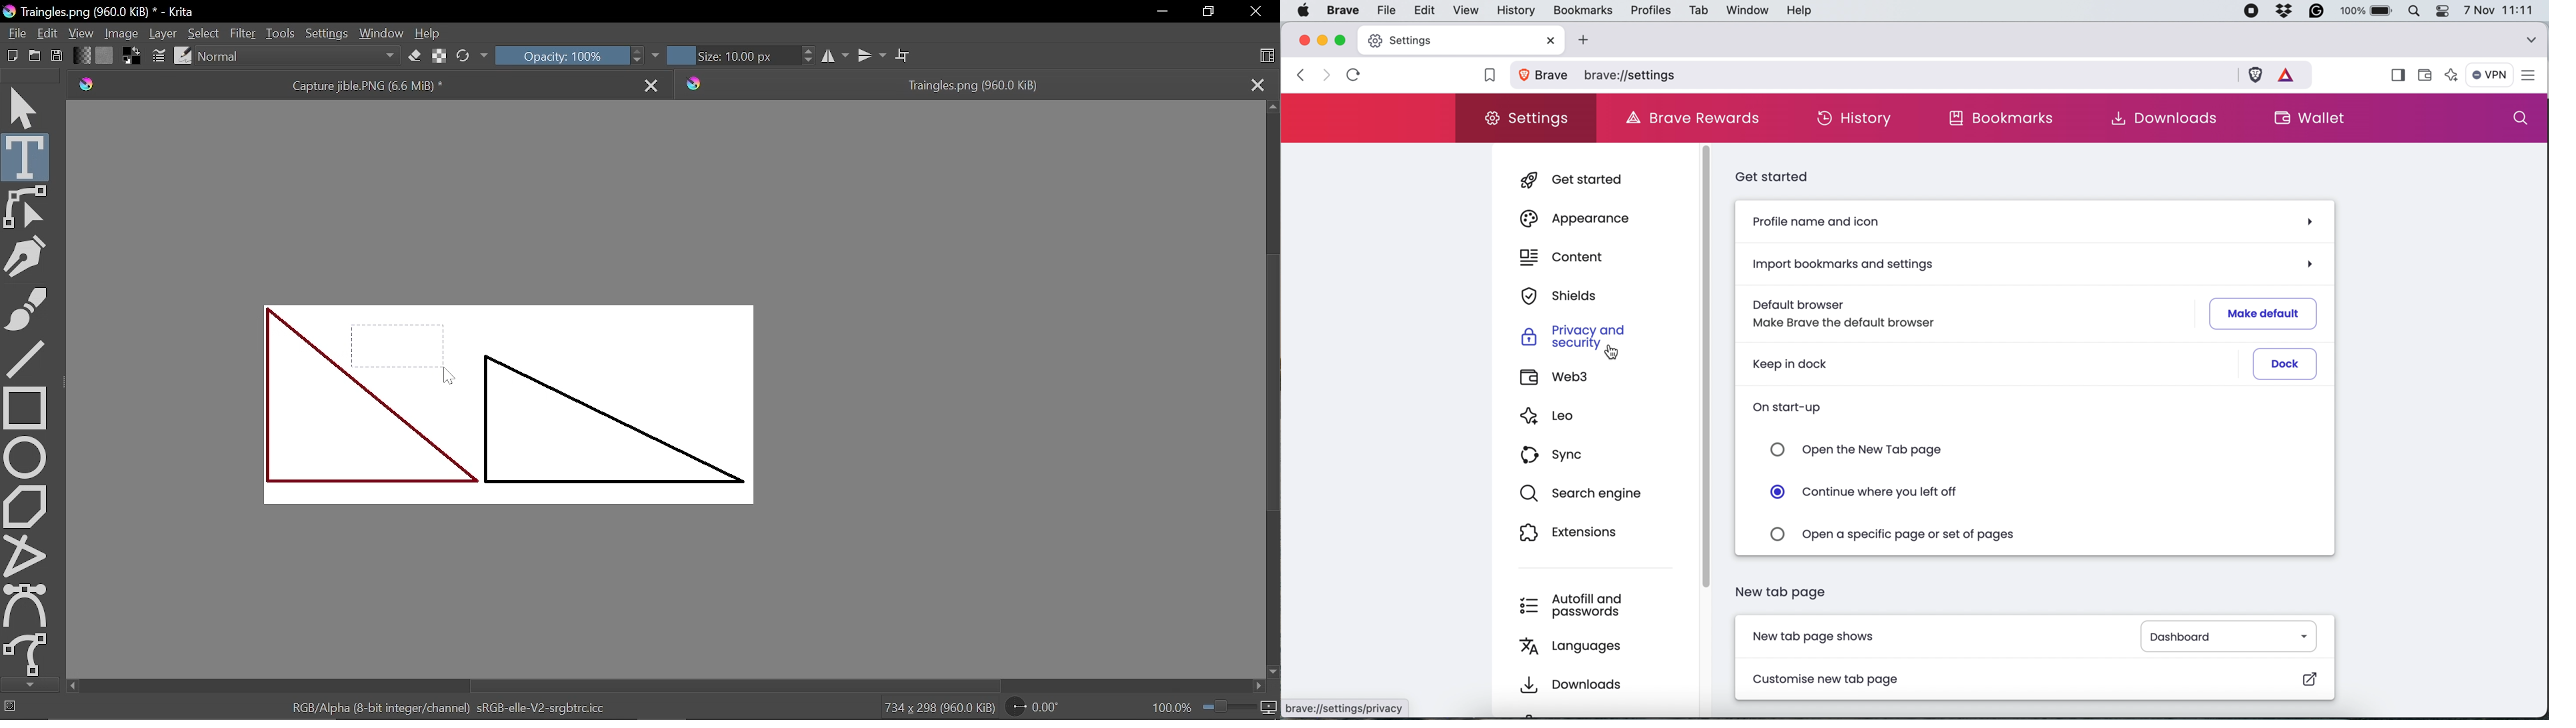  I want to click on Cursor, so click(446, 374).